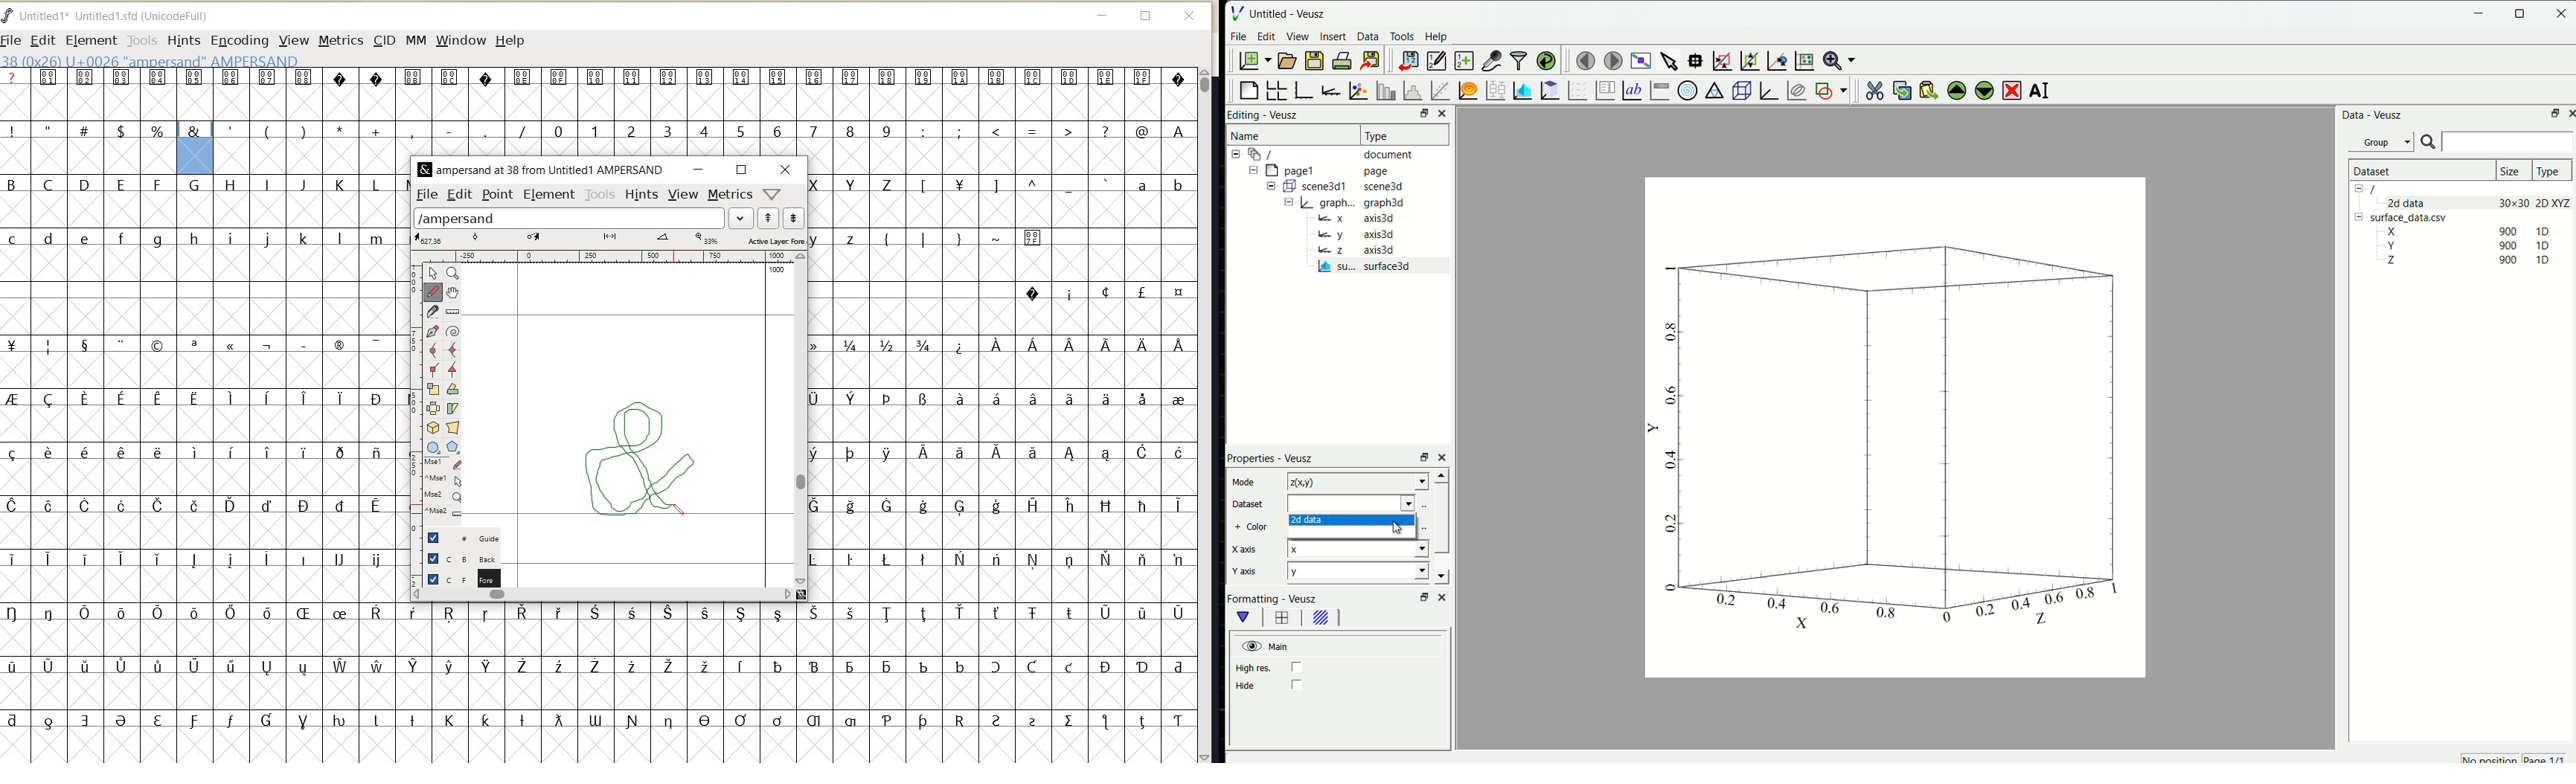 This screenshot has height=784, width=2576. I want to click on glyph characters, so click(86, 409).